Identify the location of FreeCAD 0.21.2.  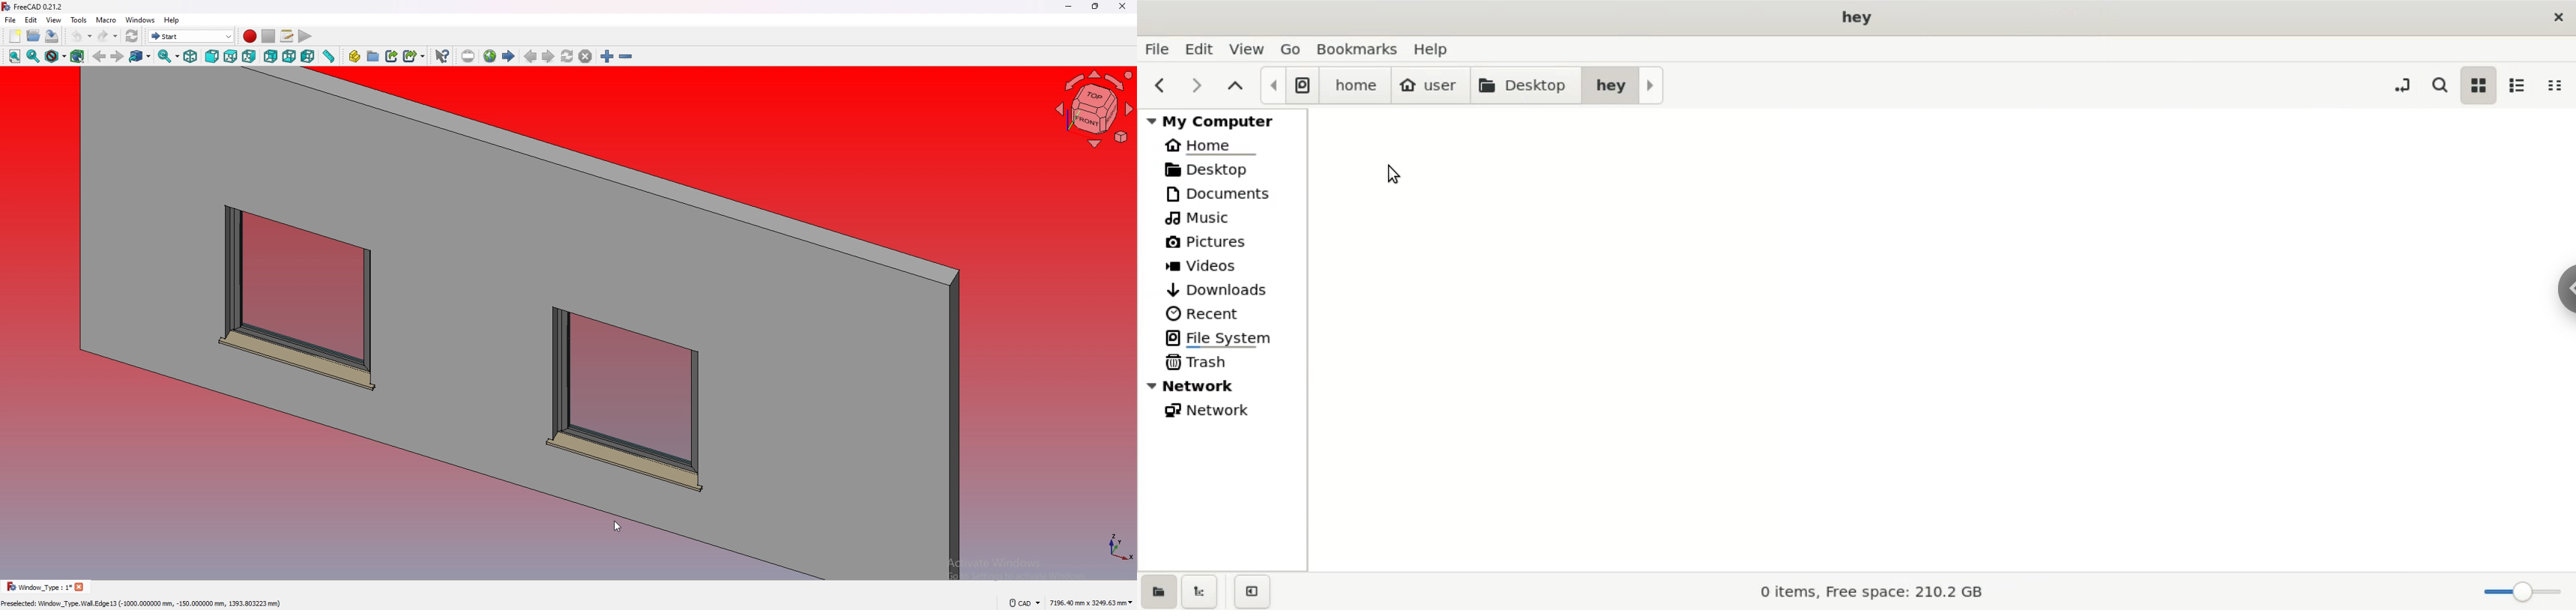
(41, 7).